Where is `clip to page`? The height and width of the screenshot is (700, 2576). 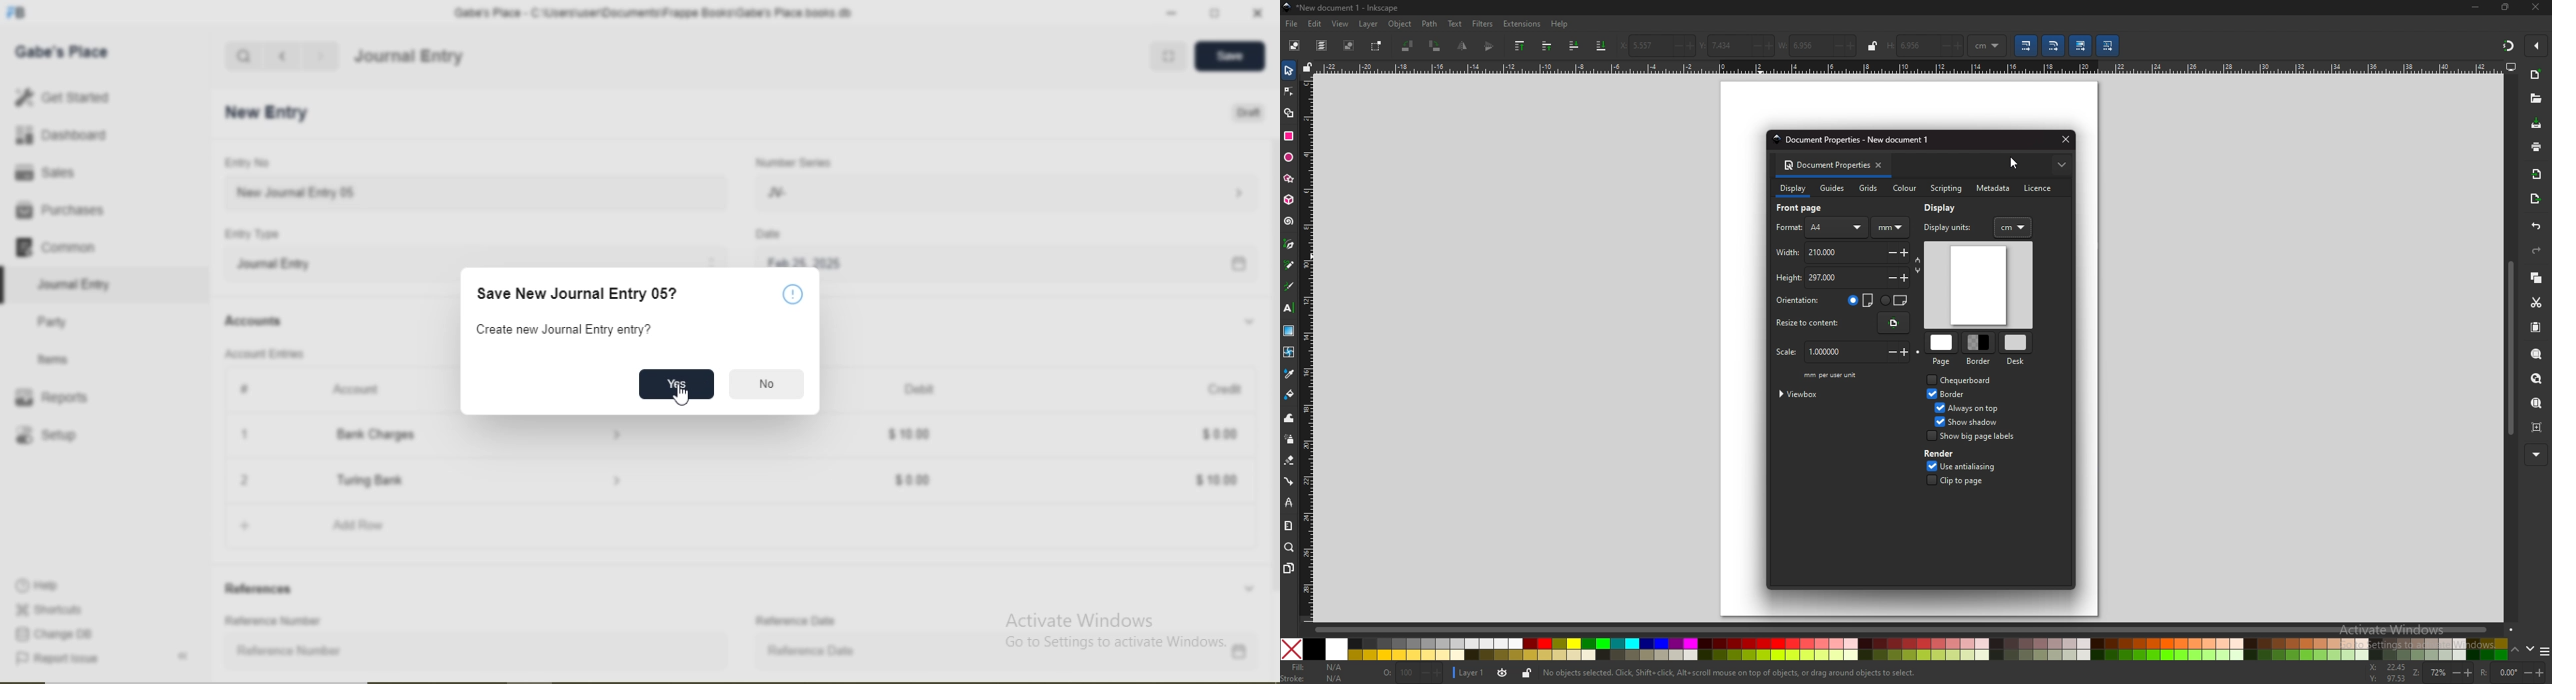 clip to page is located at coordinates (1969, 481).